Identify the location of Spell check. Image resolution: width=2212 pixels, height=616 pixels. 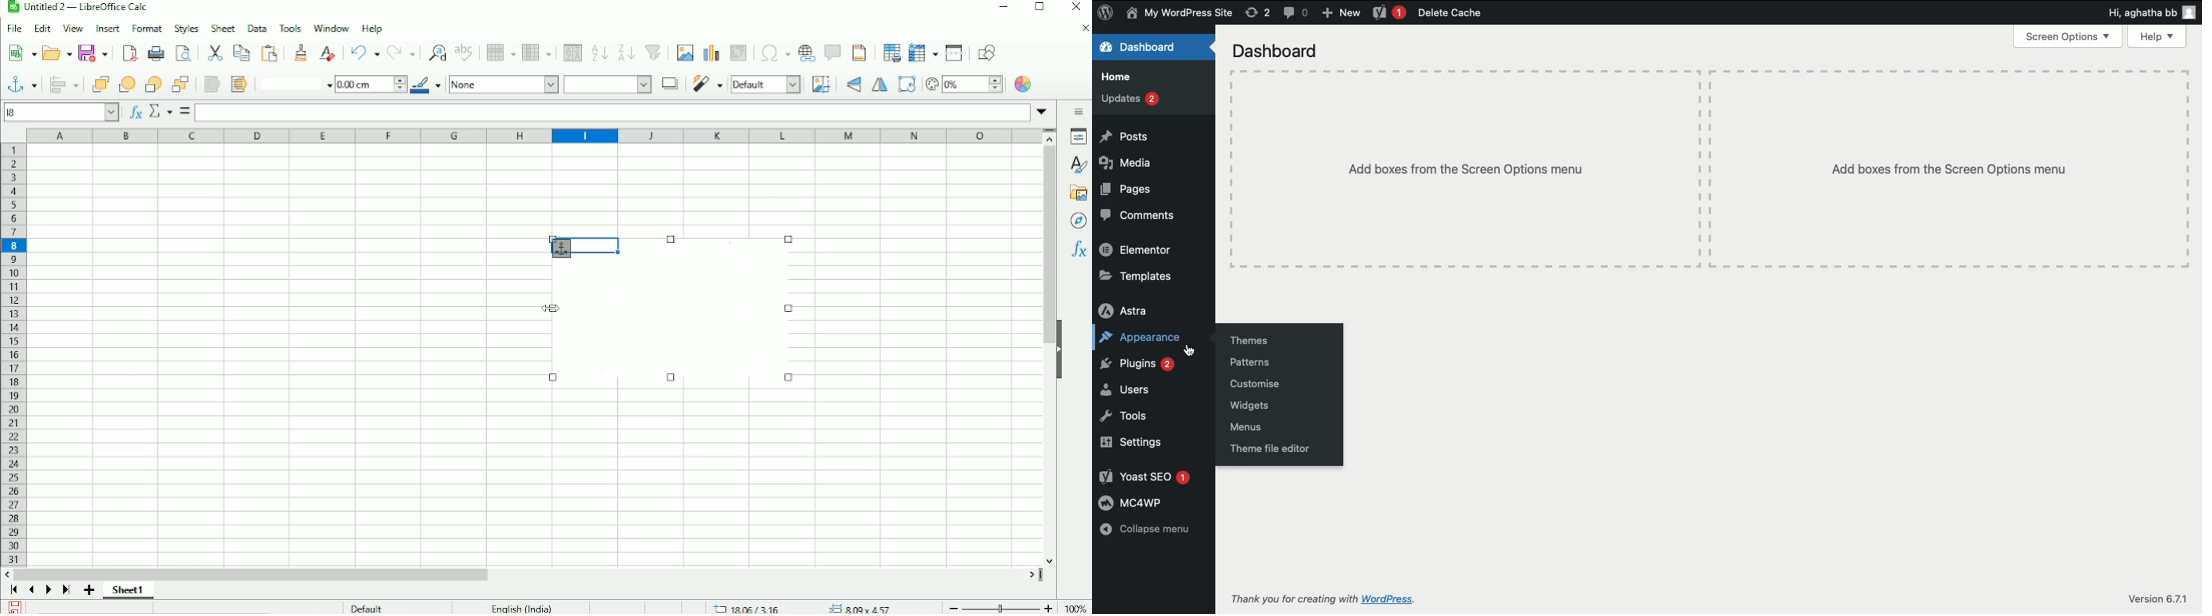
(465, 52).